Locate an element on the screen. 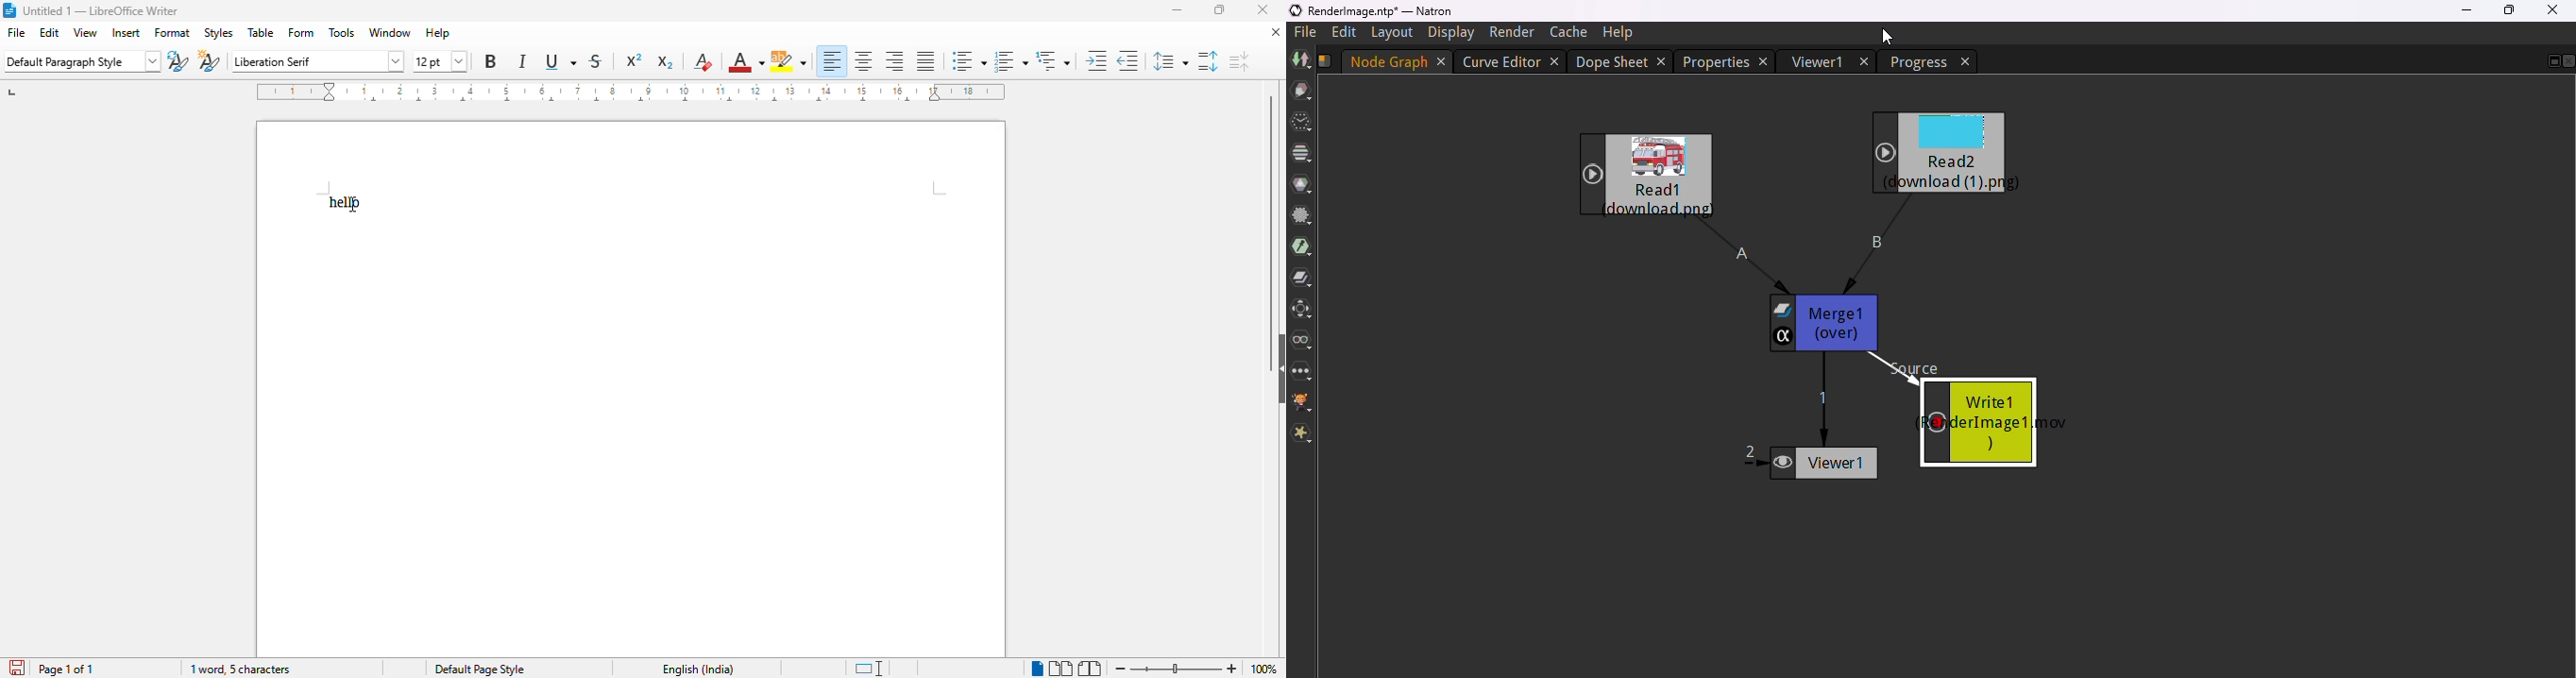 This screenshot has width=2576, height=700. close is located at coordinates (1276, 31).